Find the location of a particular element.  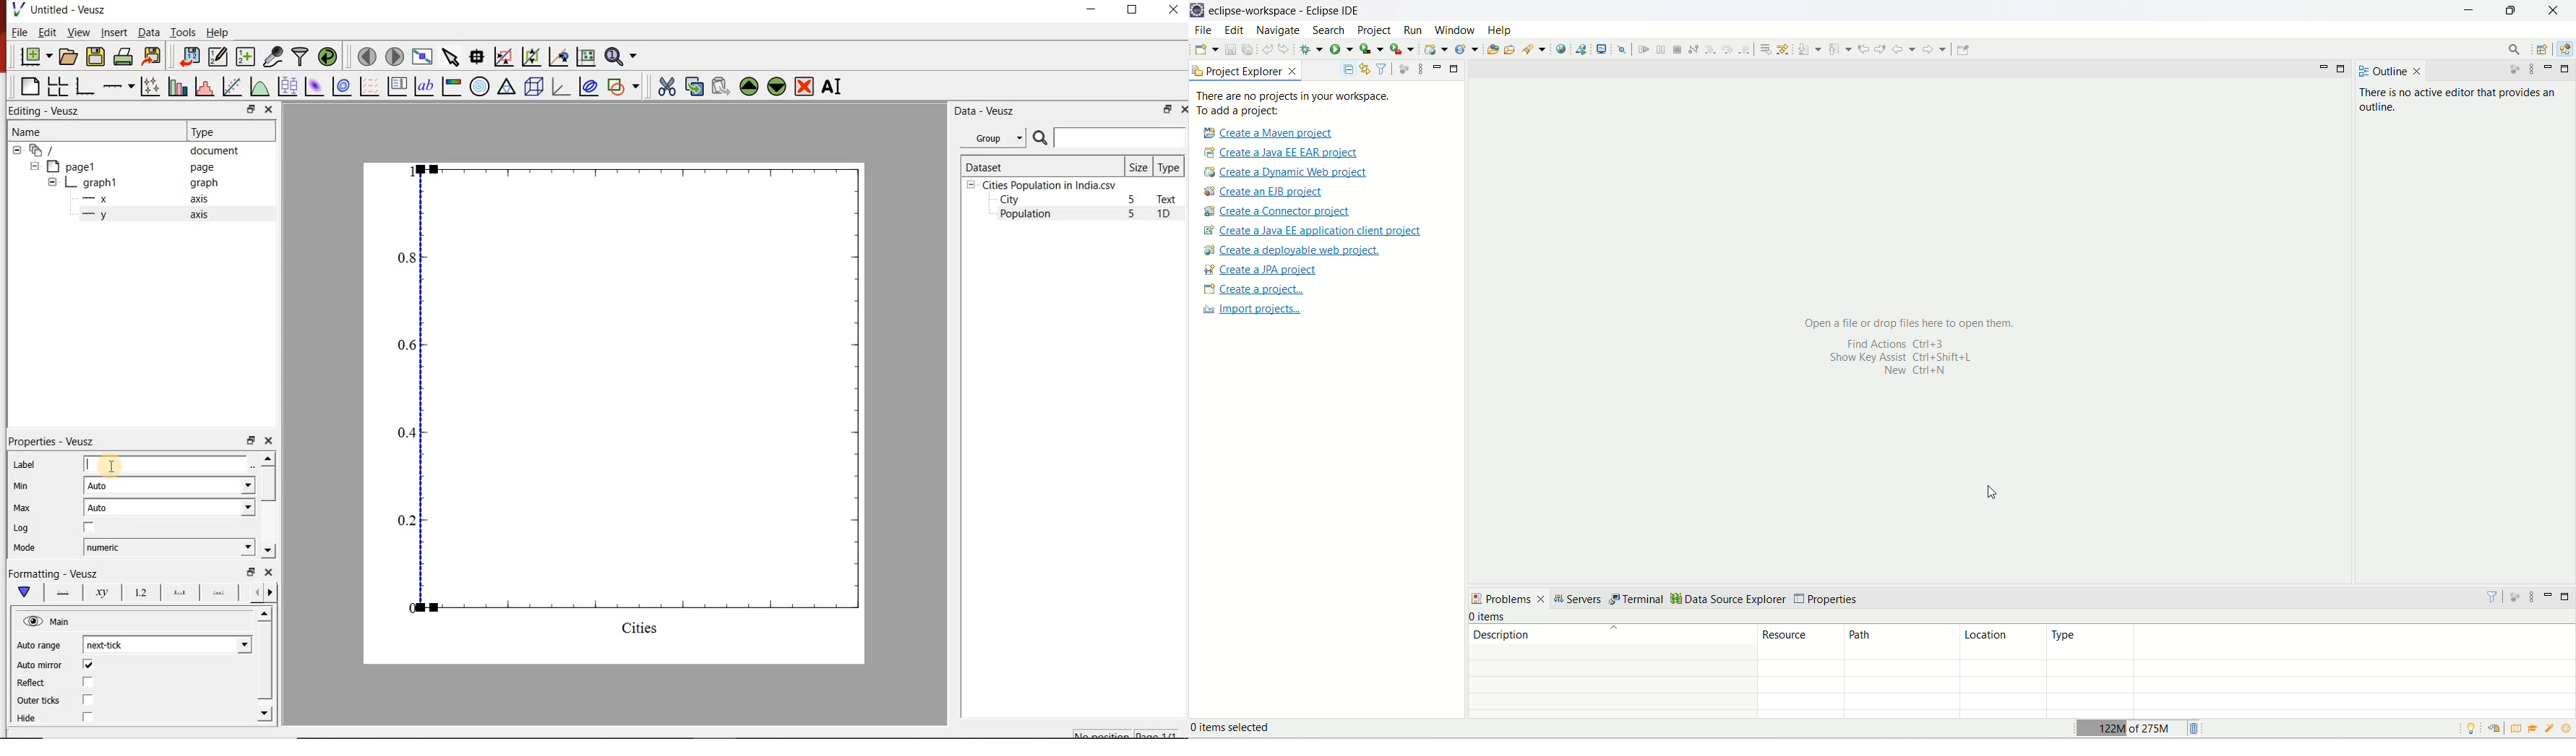

move the selected widget up is located at coordinates (749, 86).